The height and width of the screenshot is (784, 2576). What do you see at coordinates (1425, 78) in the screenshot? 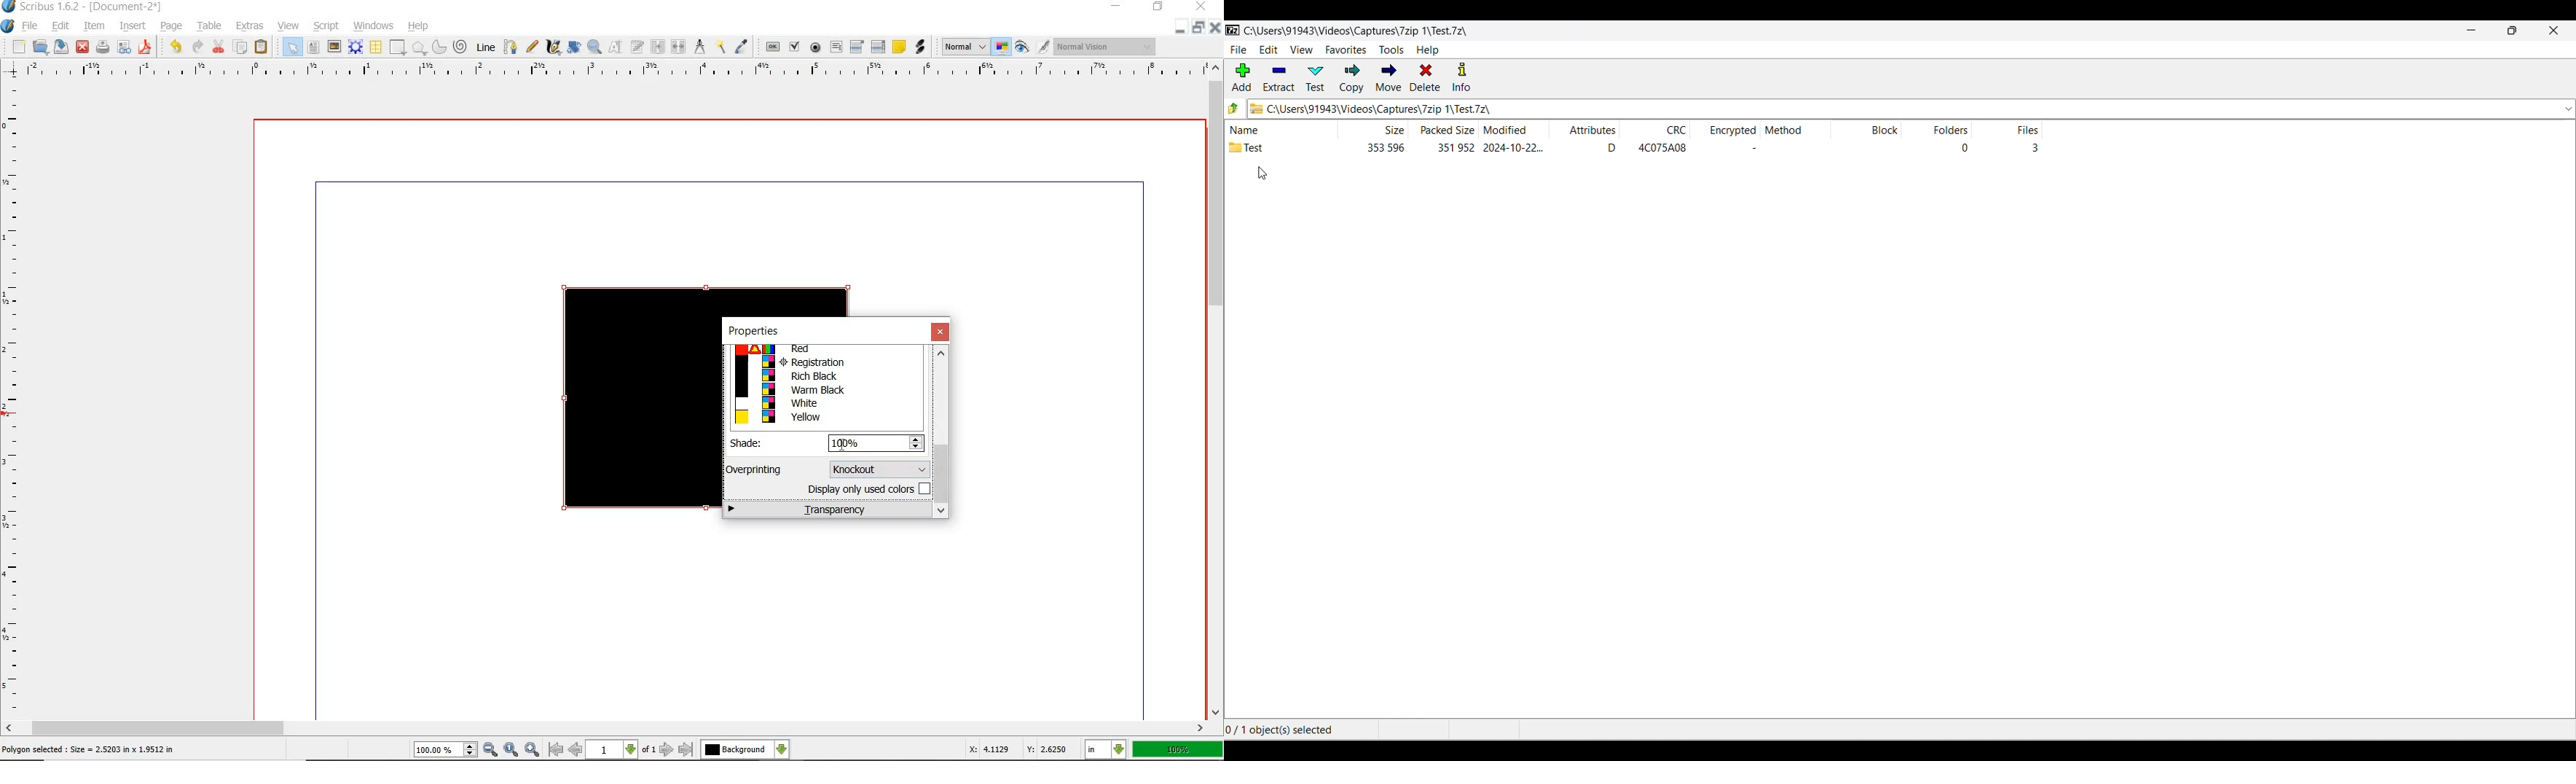
I see `Delete` at bounding box center [1425, 78].